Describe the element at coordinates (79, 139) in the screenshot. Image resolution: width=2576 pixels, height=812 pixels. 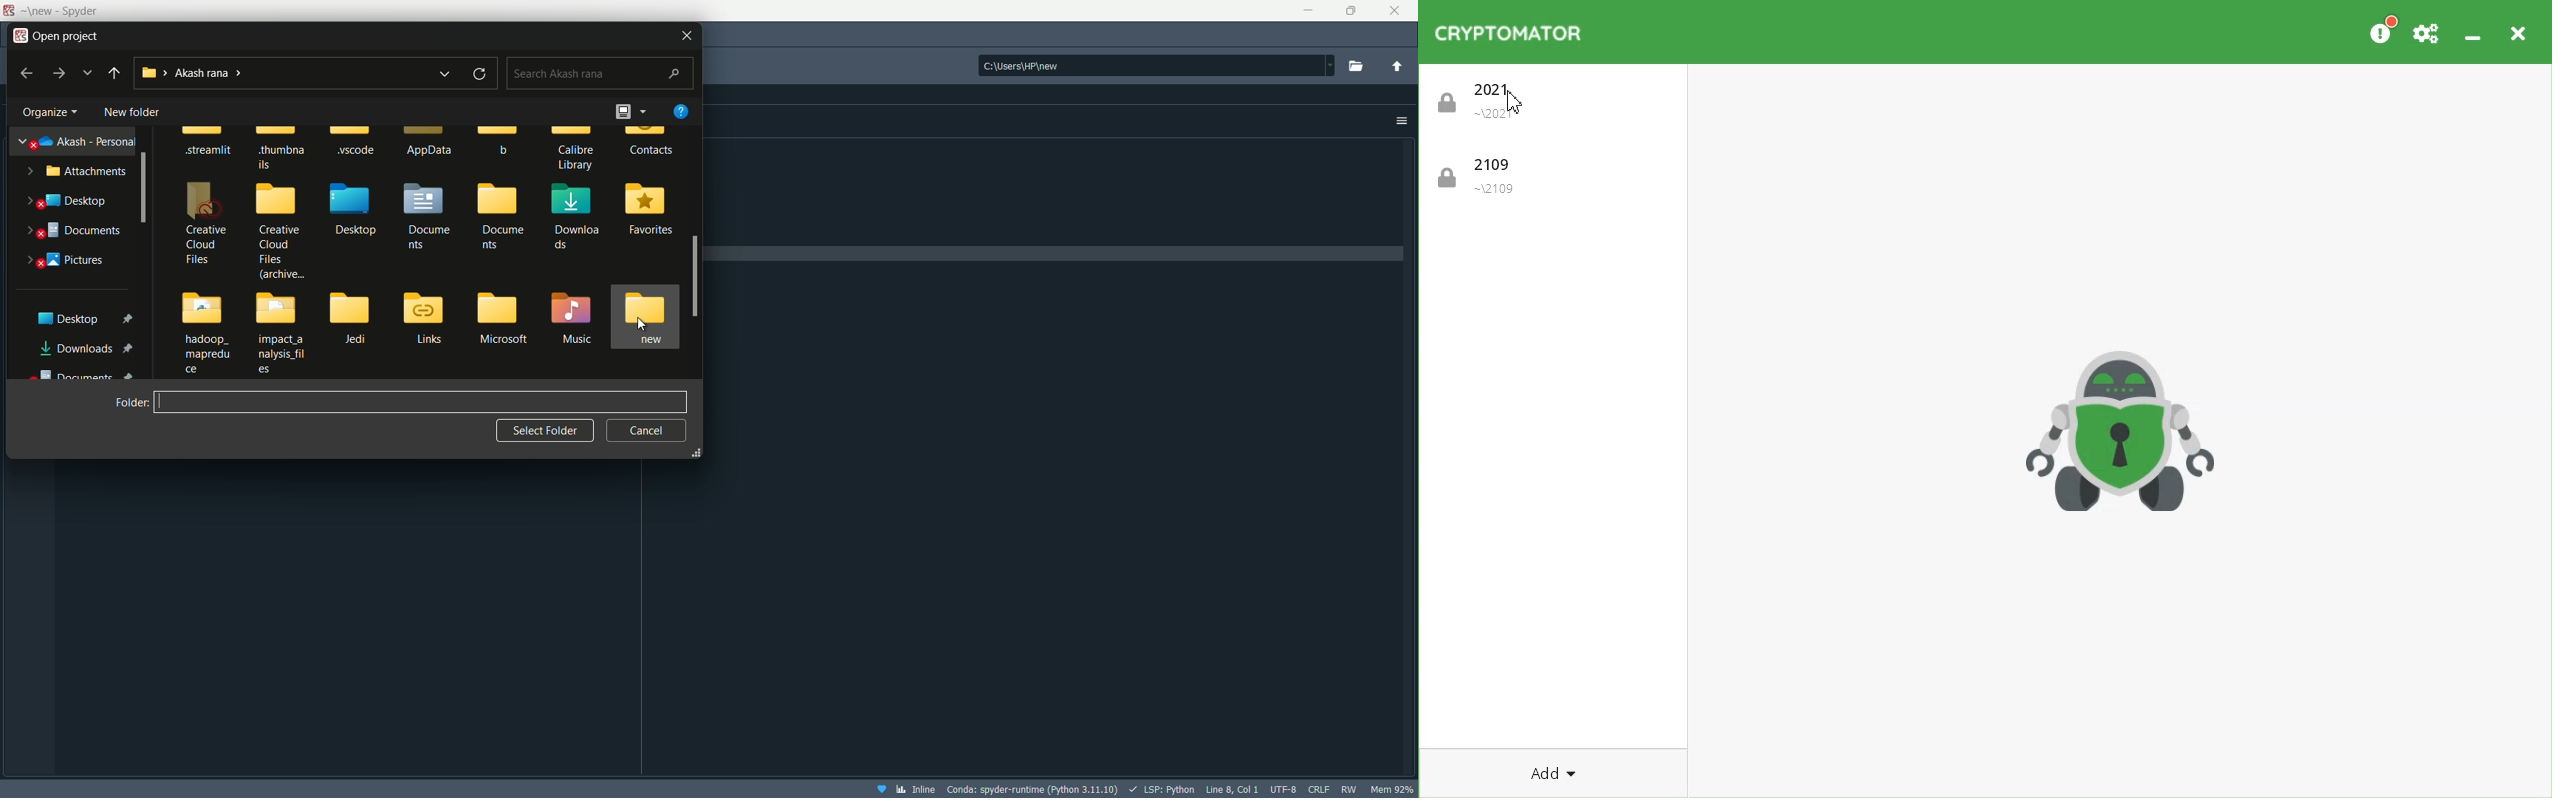
I see `akash personal` at that location.